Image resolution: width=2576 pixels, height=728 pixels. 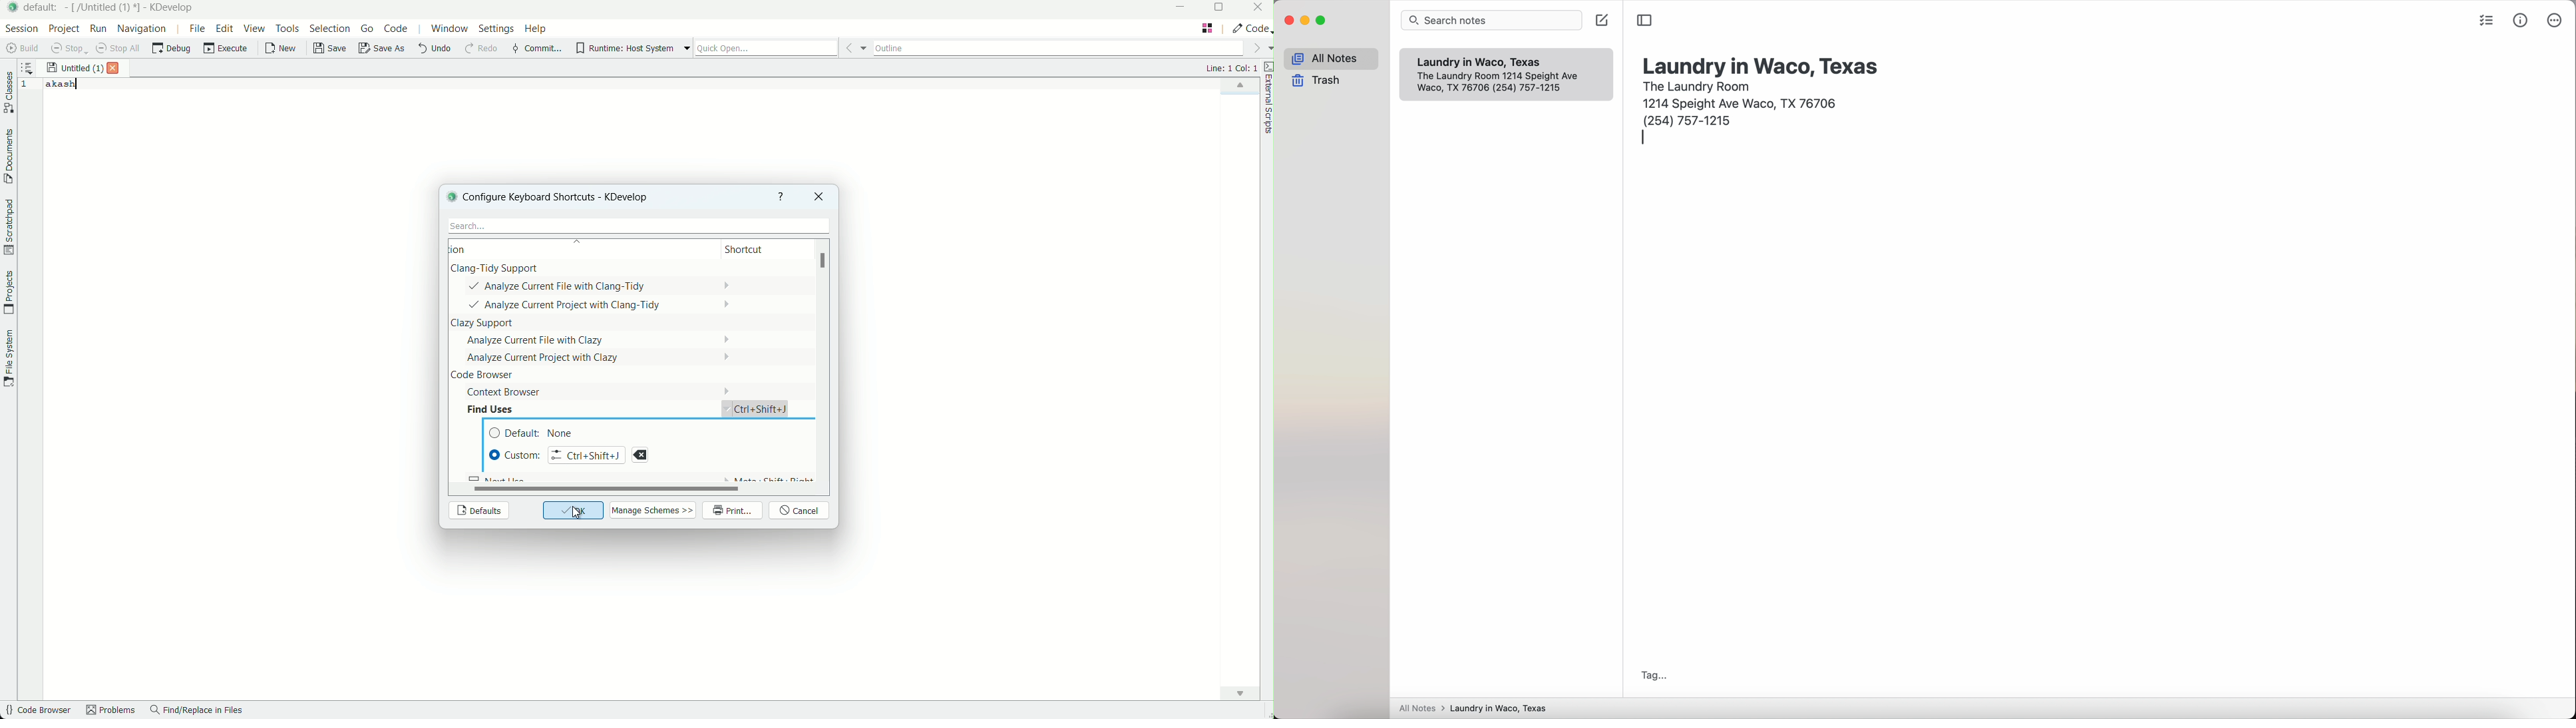 What do you see at coordinates (27, 85) in the screenshot?
I see `line number` at bounding box center [27, 85].